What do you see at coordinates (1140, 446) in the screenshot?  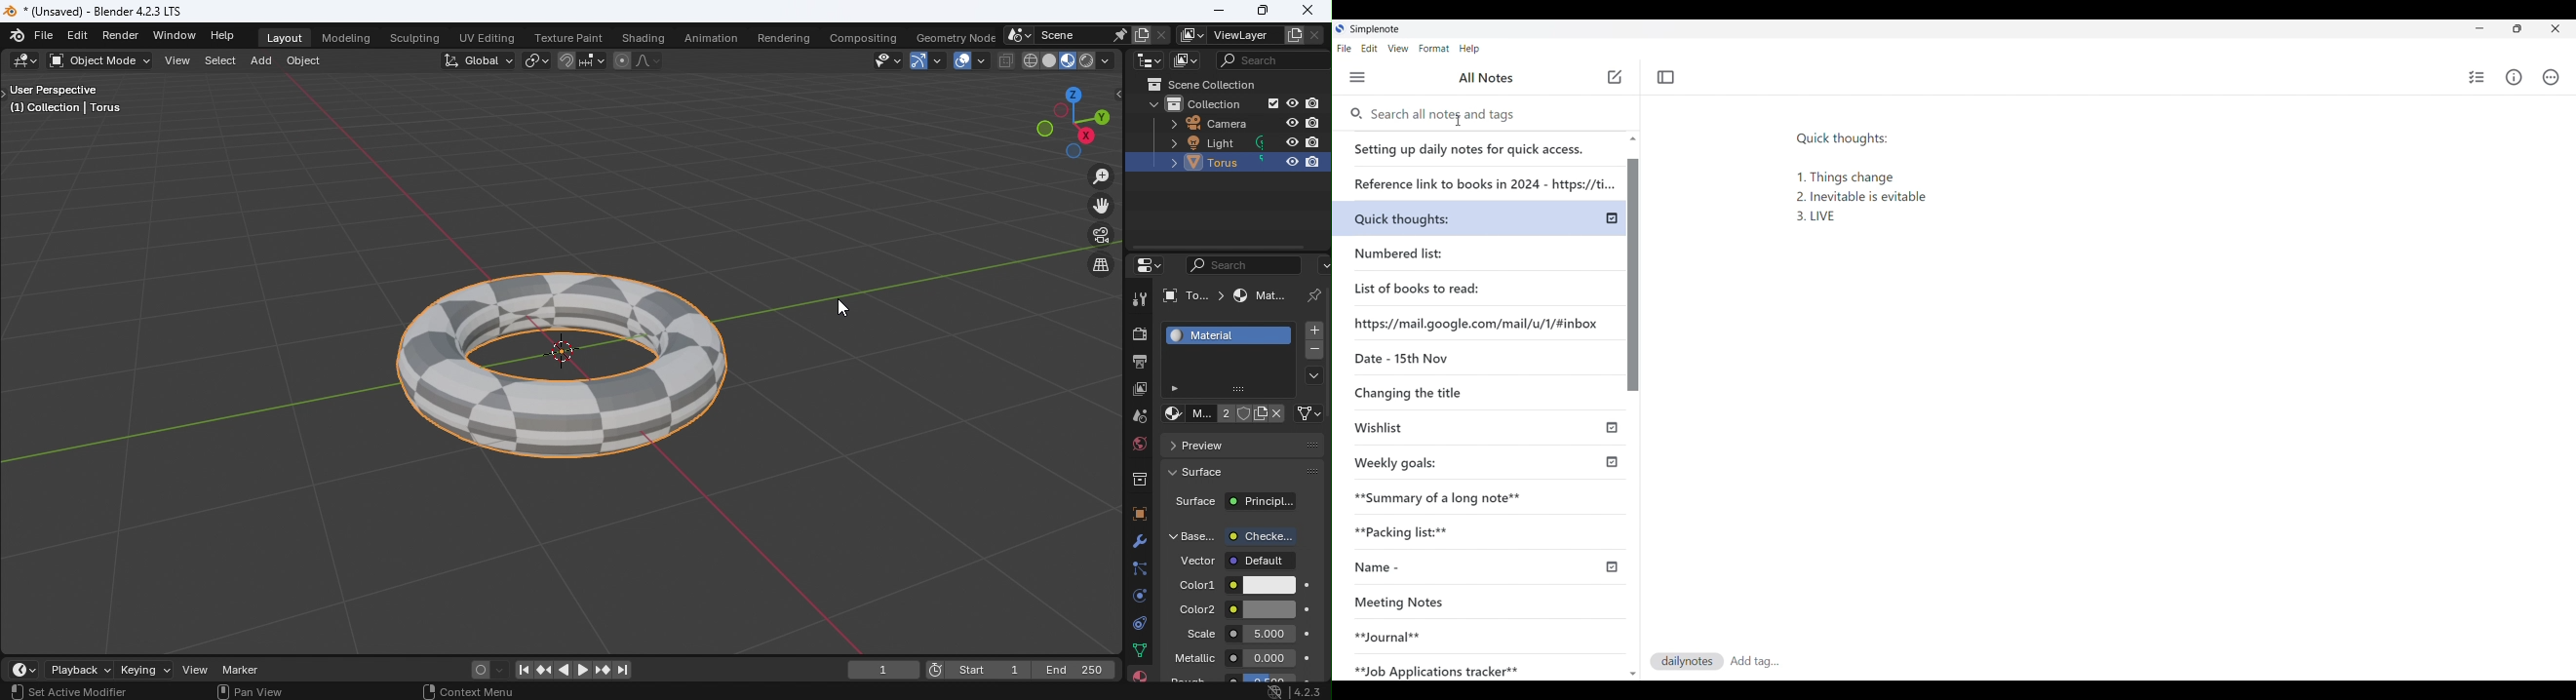 I see `World` at bounding box center [1140, 446].